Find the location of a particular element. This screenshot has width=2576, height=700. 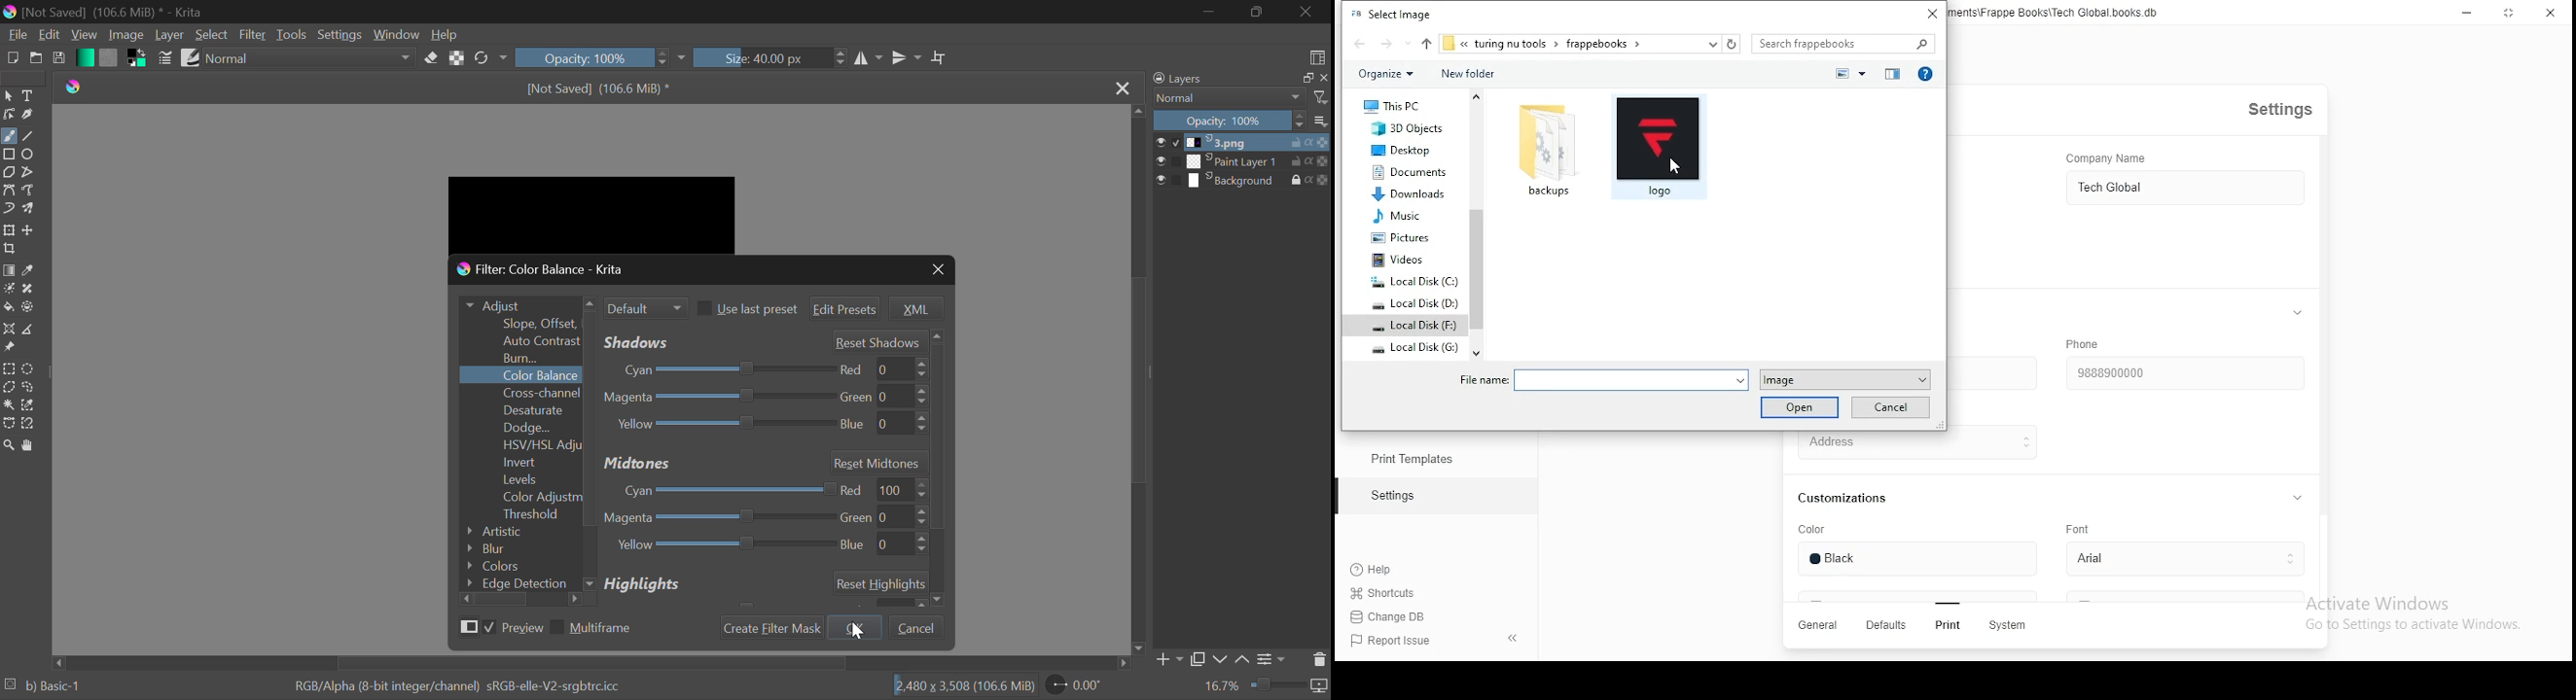

Crop is located at coordinates (11, 250).